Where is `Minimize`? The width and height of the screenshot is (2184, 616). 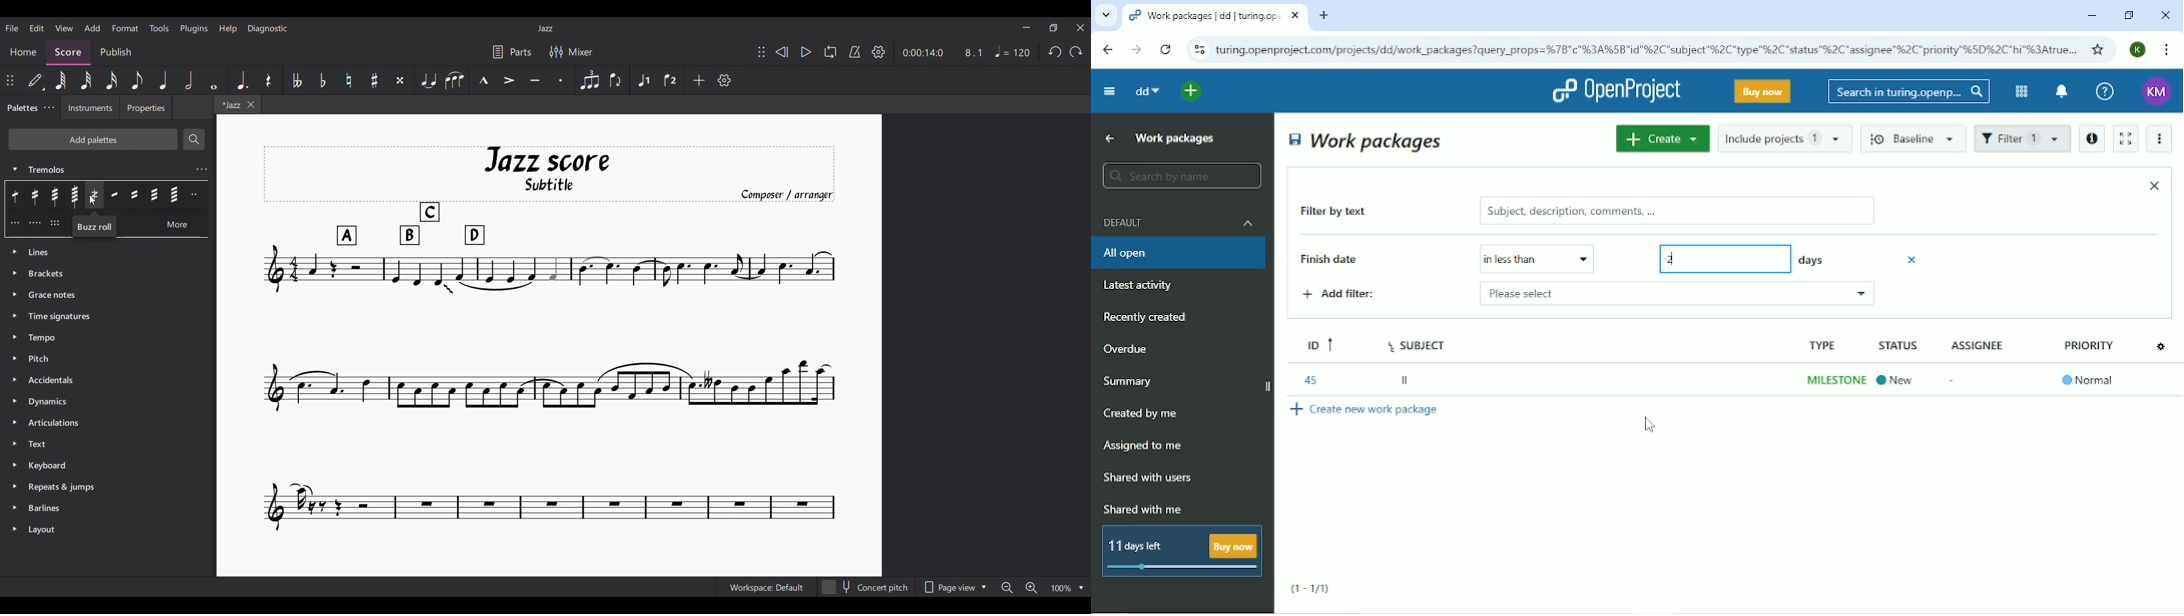
Minimize is located at coordinates (2091, 16).